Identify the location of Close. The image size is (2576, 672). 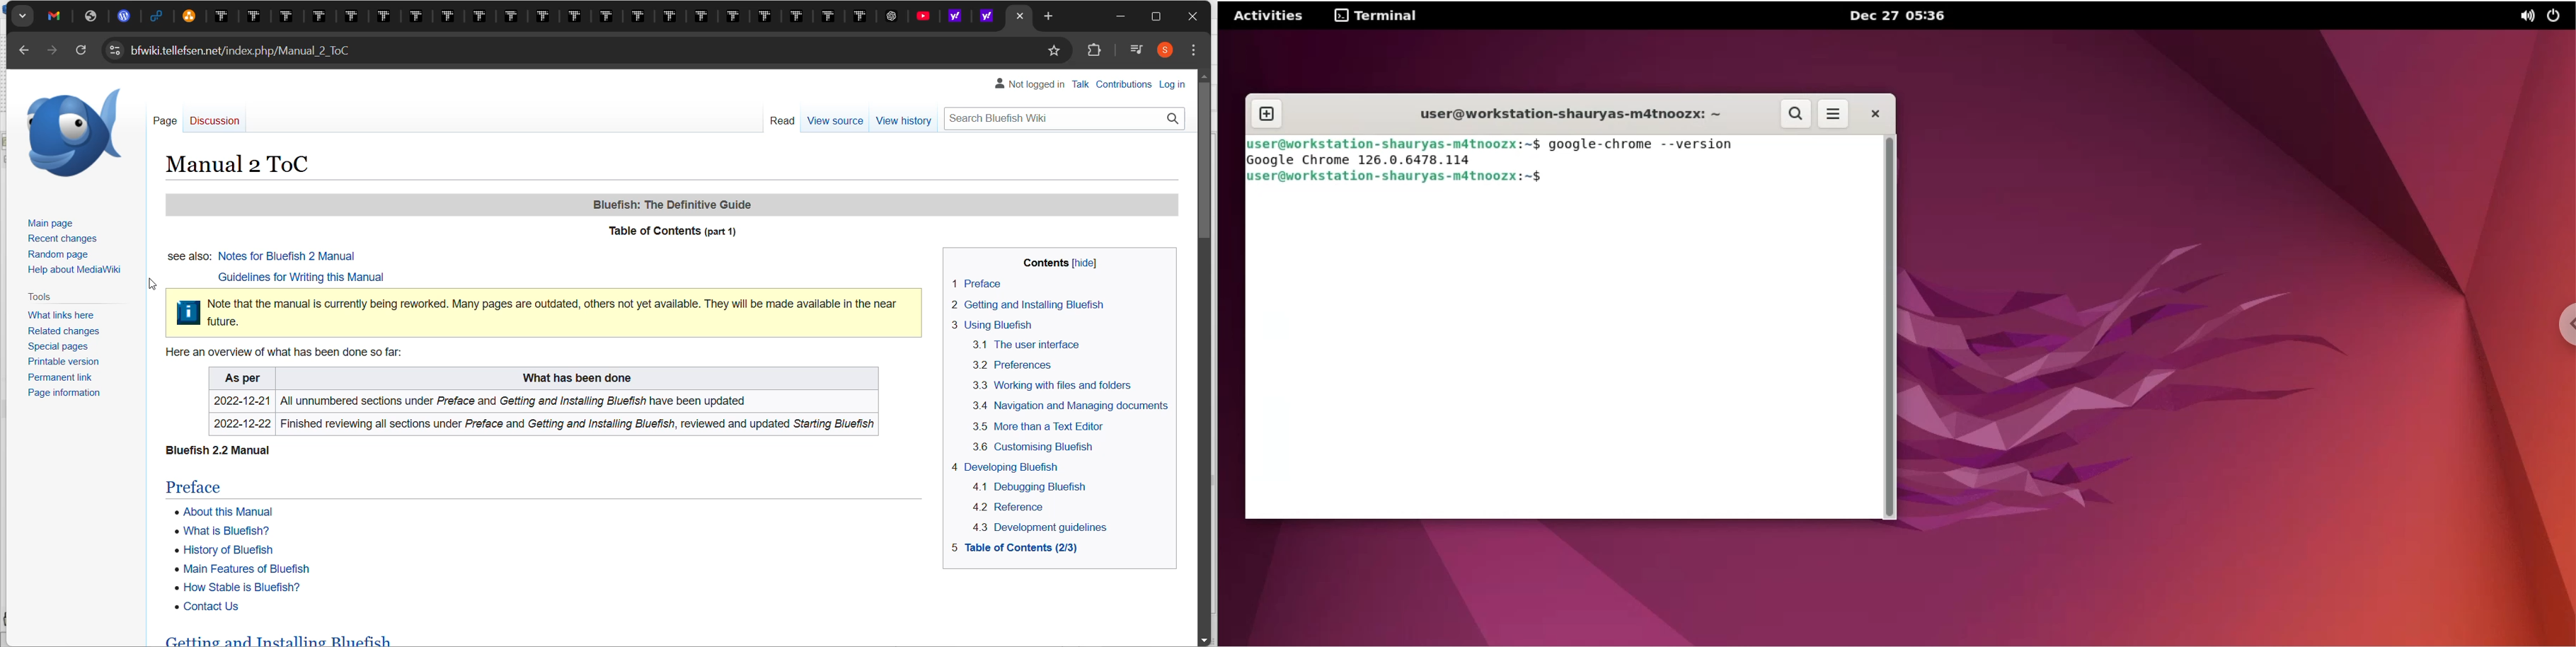
(1874, 114).